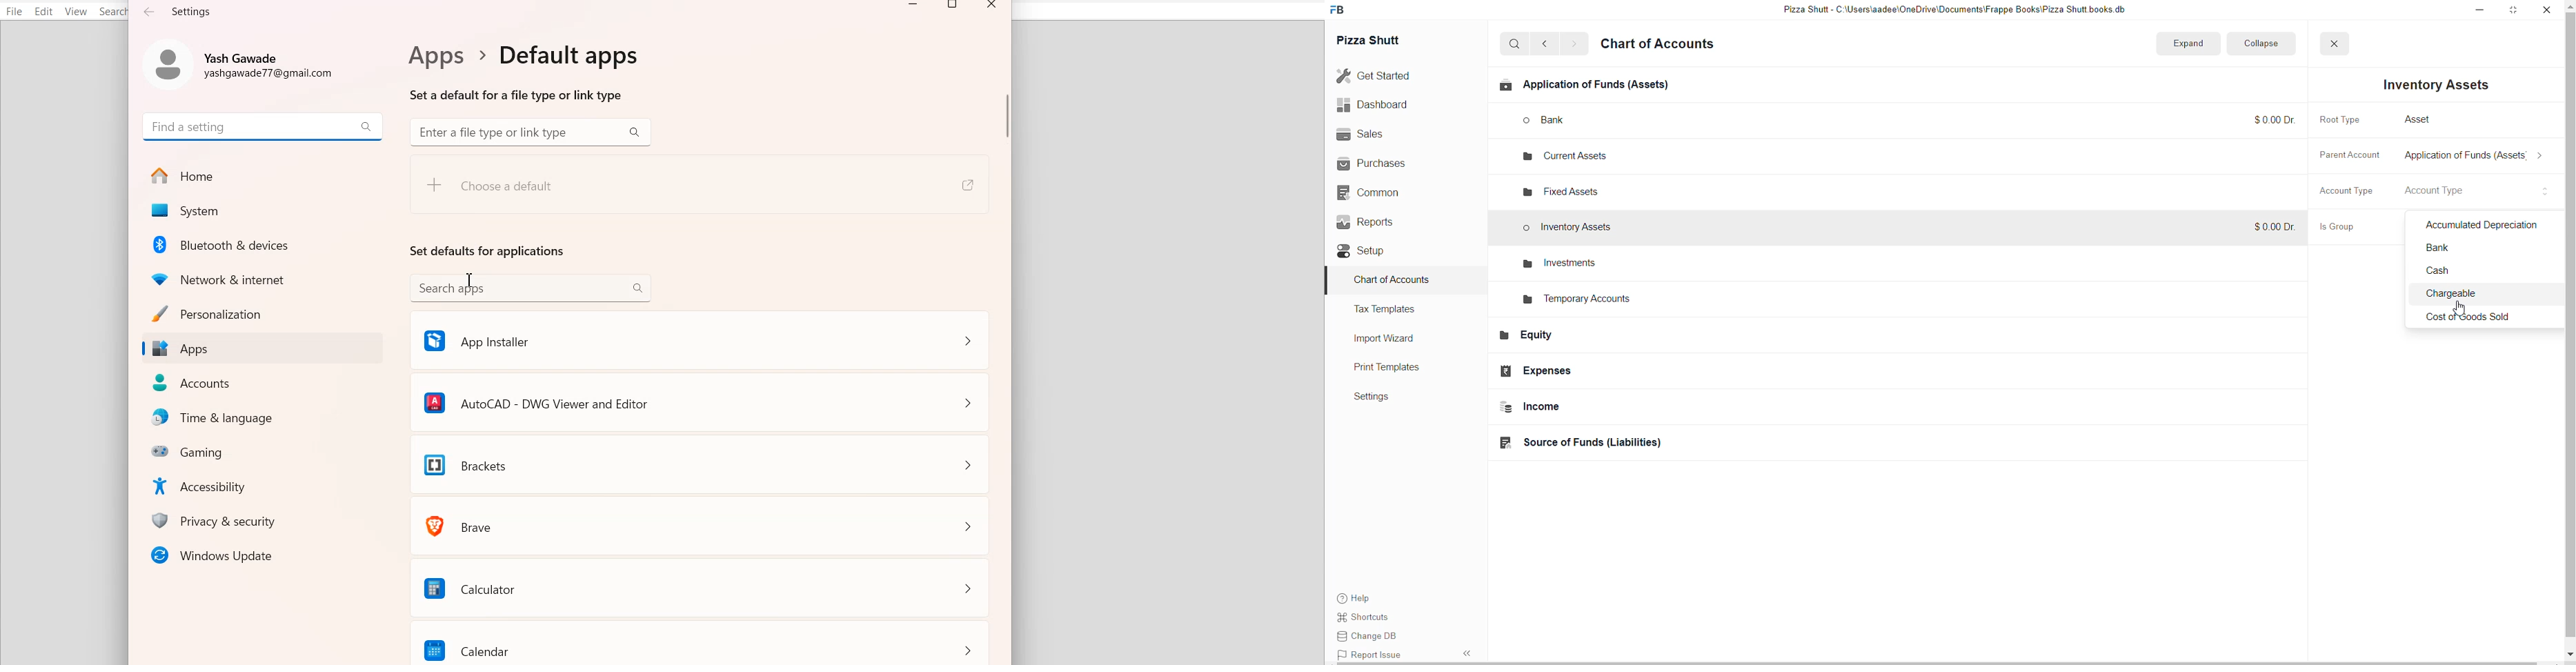 The height and width of the screenshot is (672, 2576). I want to click on Accounts, so click(264, 383).